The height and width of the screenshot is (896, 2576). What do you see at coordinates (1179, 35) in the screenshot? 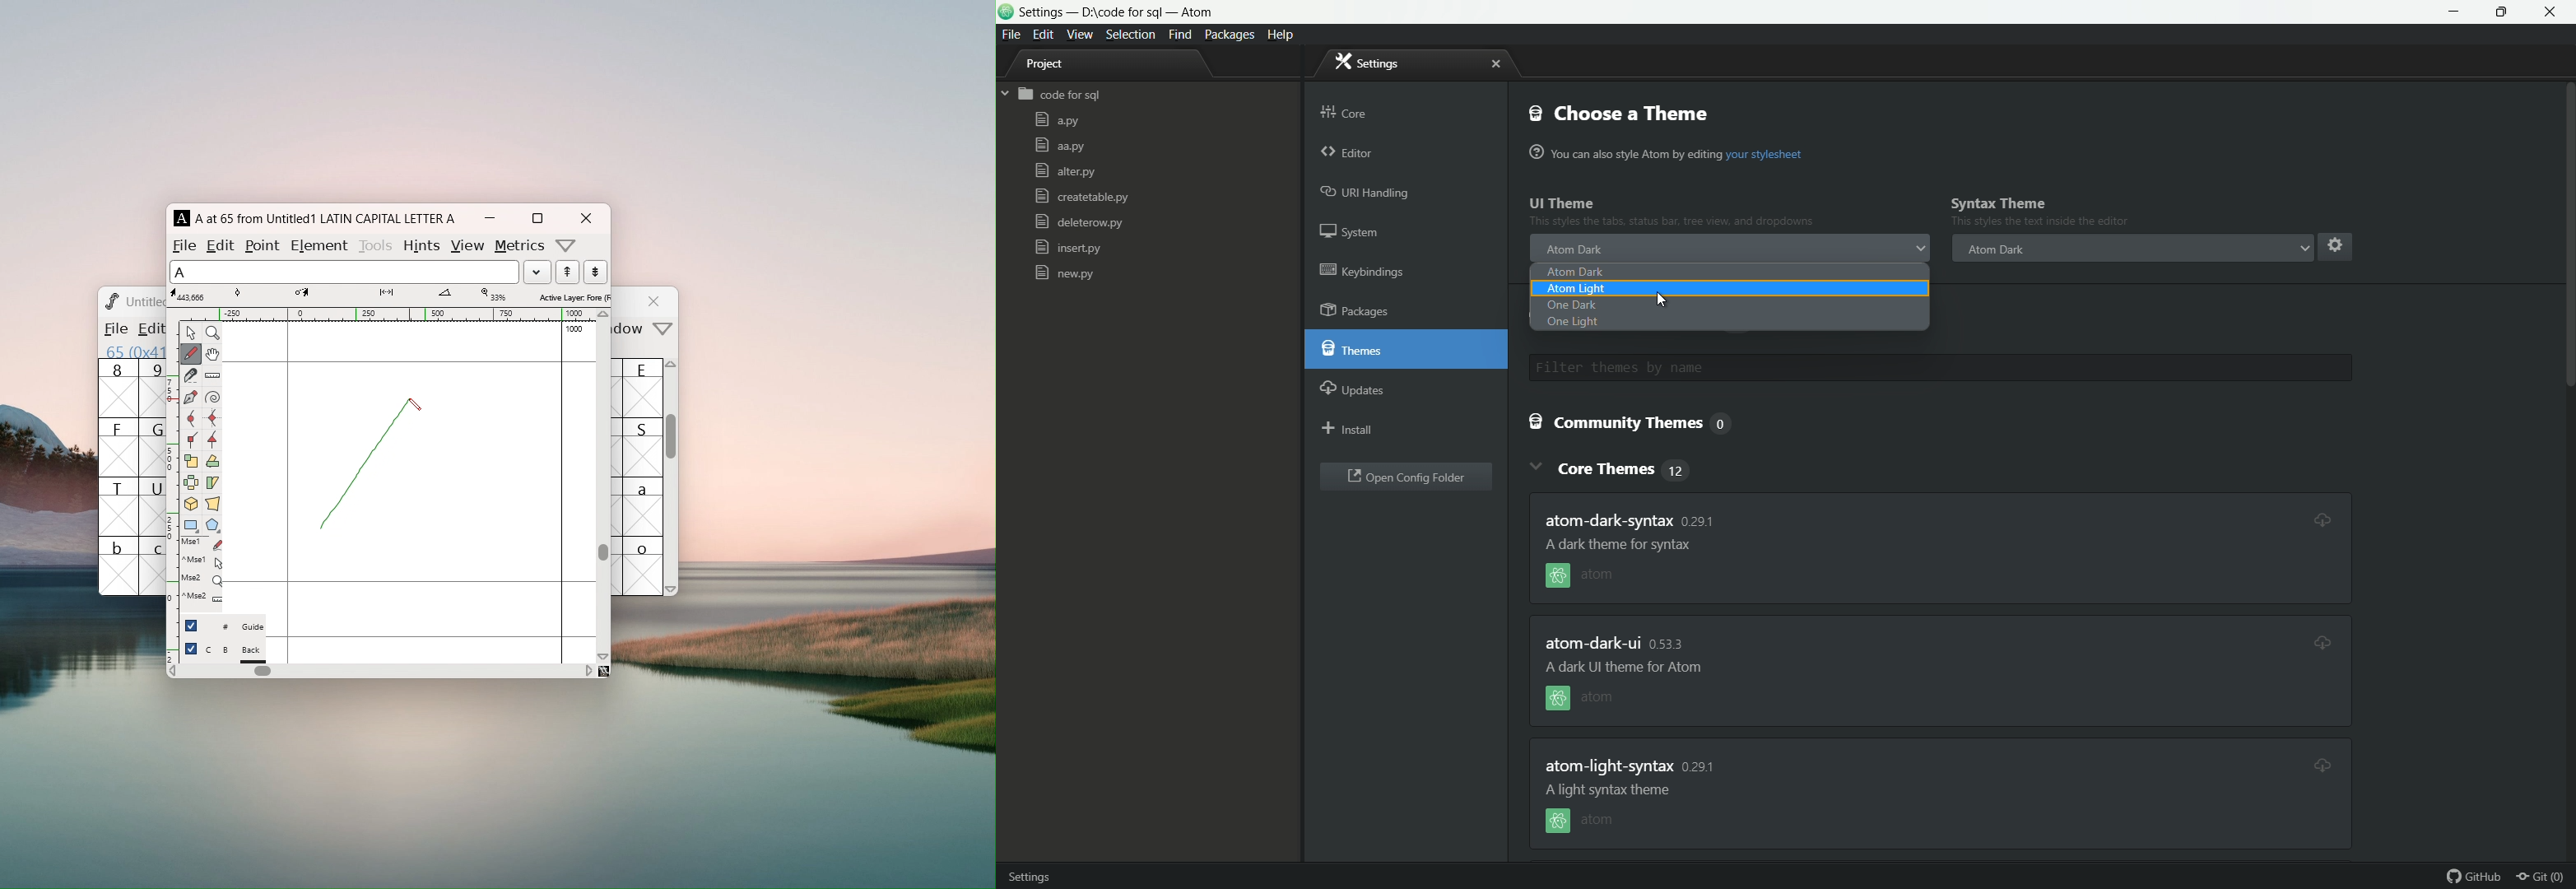
I see `find menu` at bounding box center [1179, 35].